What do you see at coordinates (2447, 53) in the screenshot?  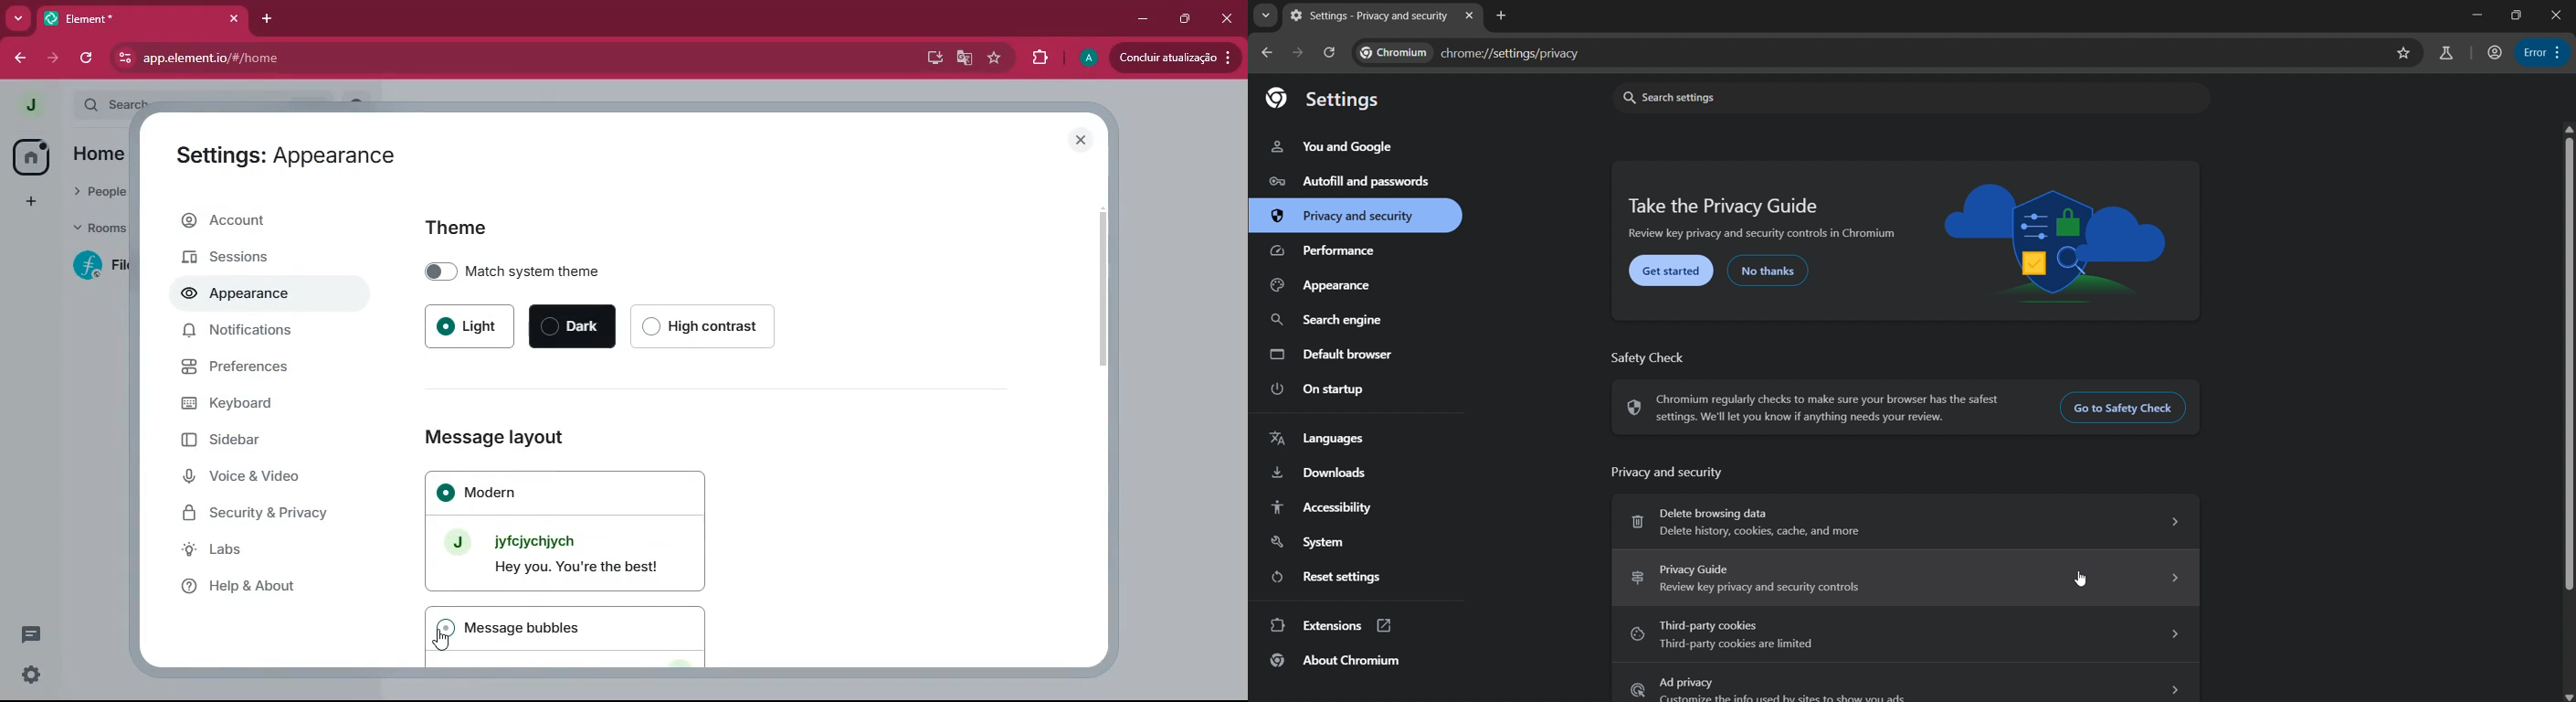 I see `search labs` at bounding box center [2447, 53].